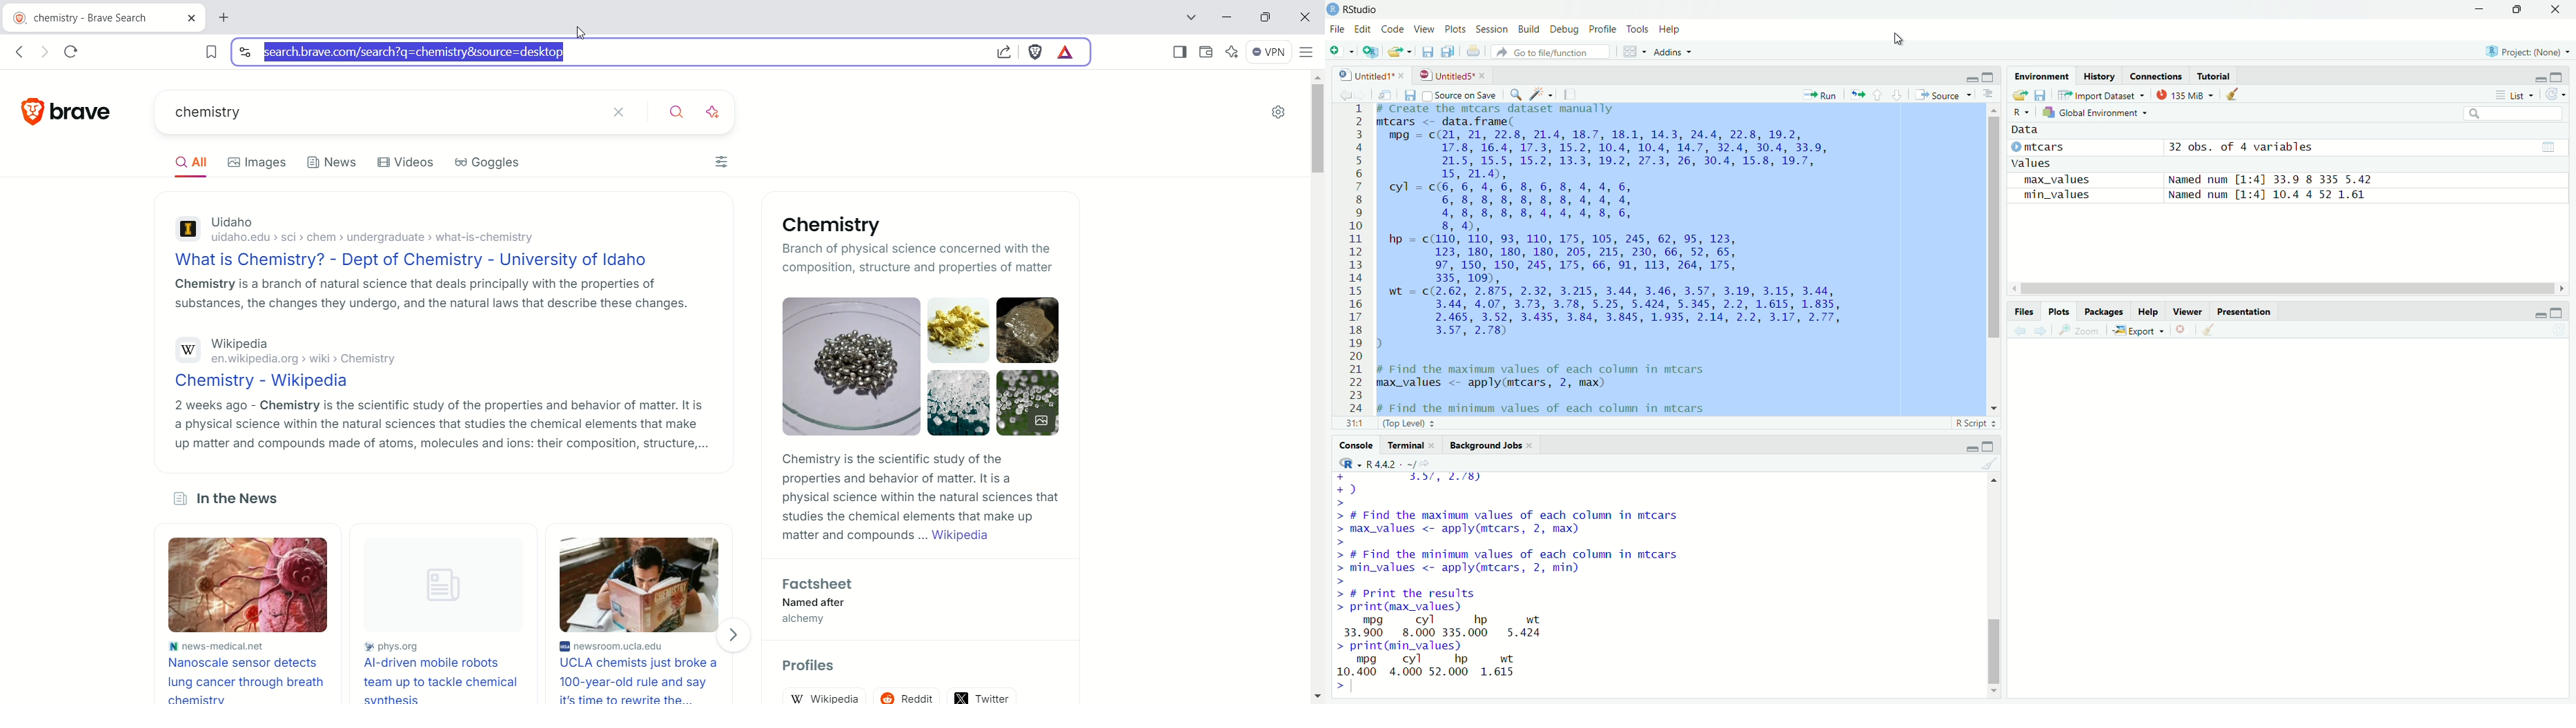  Describe the element at coordinates (2101, 311) in the screenshot. I see `Packages` at that location.